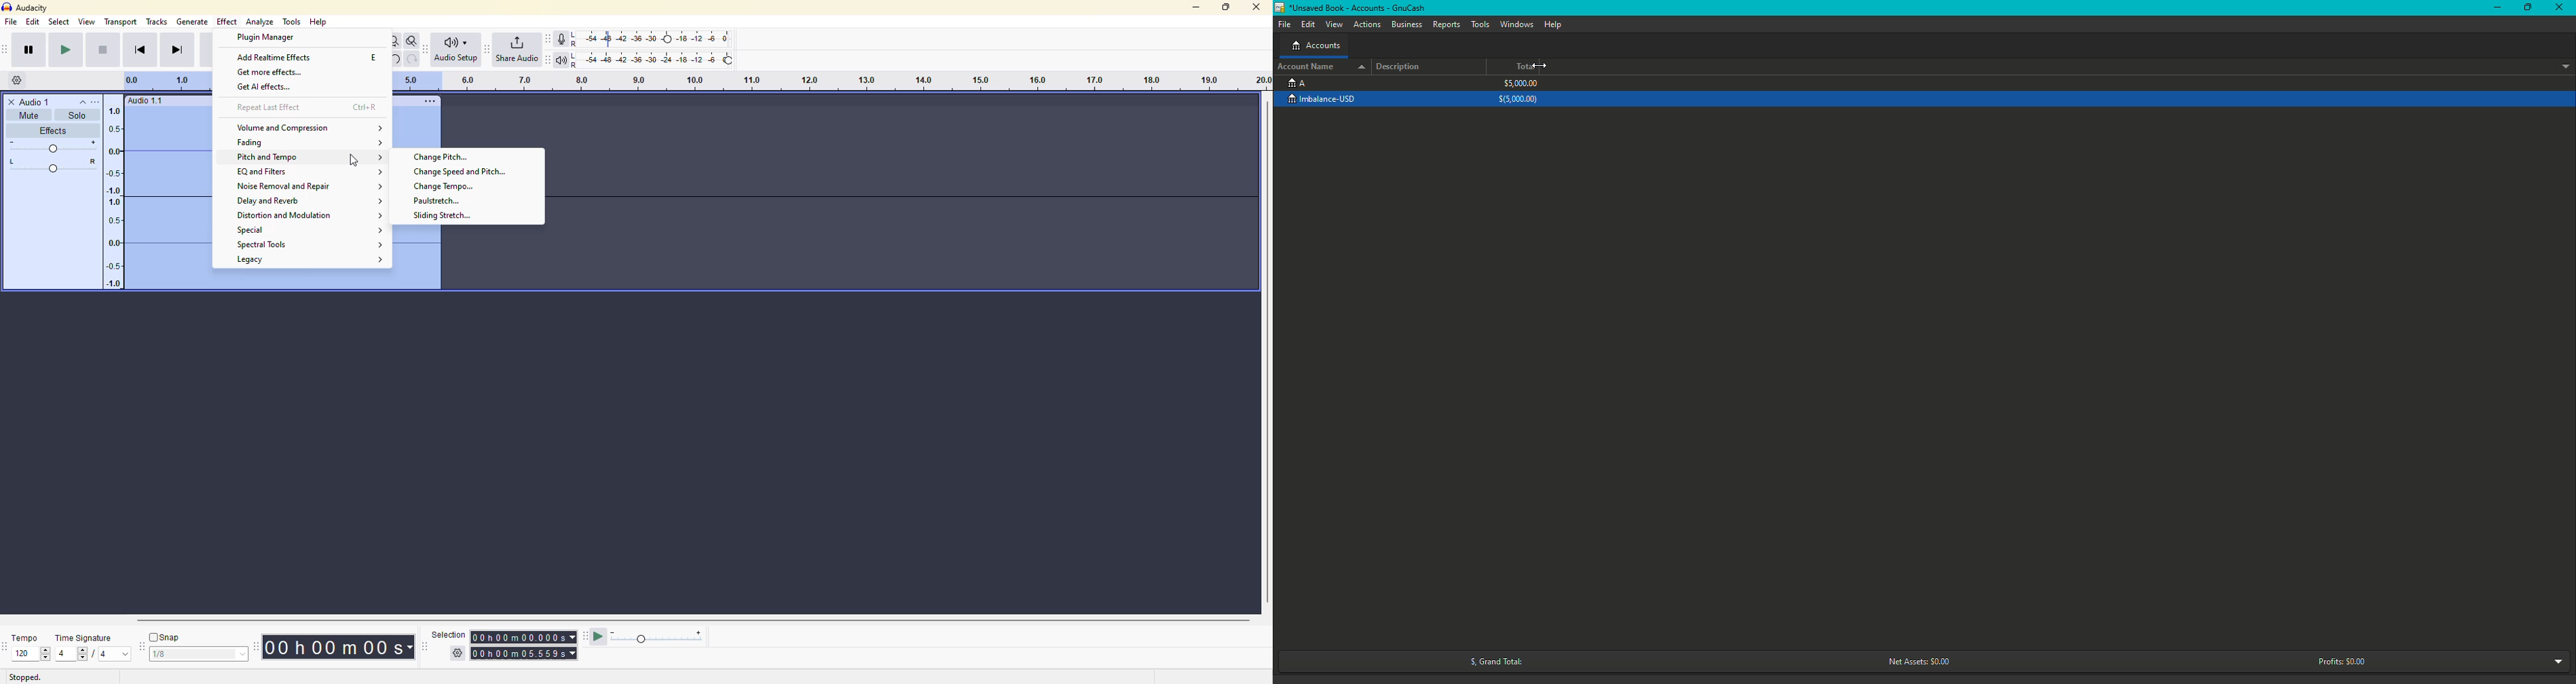  I want to click on close, so click(1258, 7).